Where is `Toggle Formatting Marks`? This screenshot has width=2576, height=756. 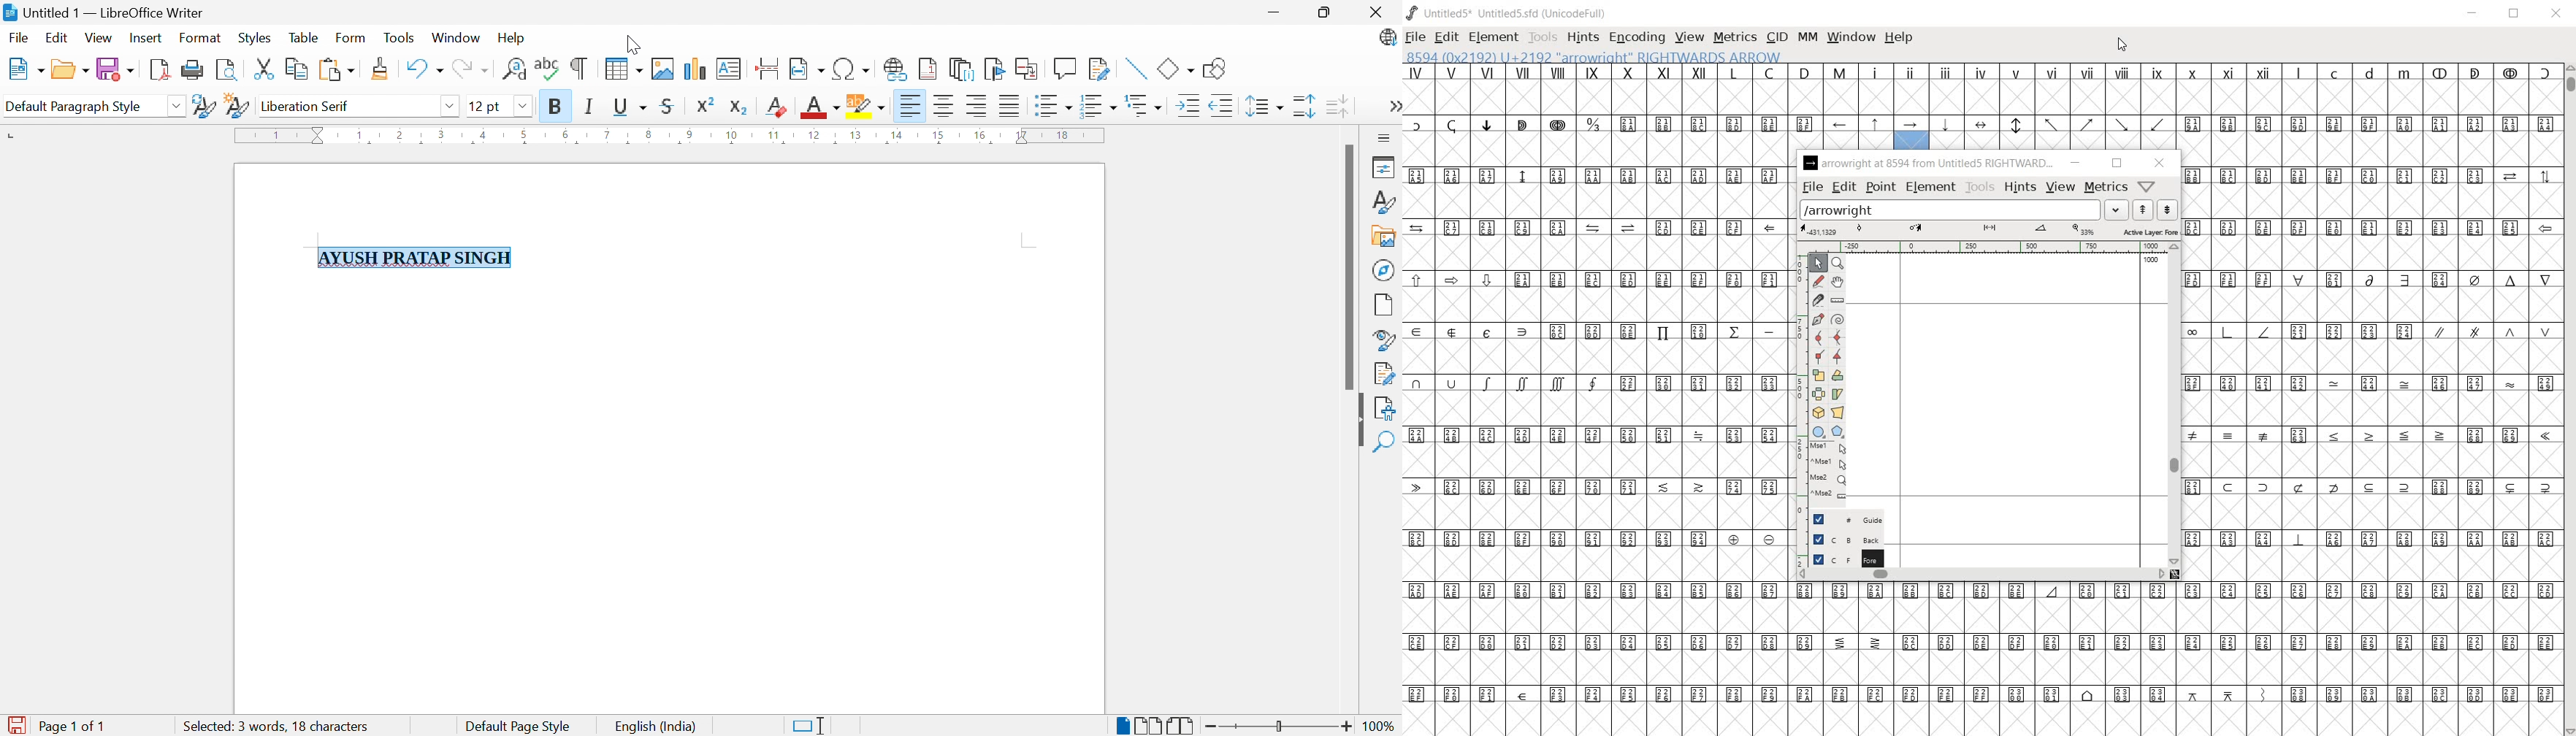 Toggle Formatting Marks is located at coordinates (580, 70).